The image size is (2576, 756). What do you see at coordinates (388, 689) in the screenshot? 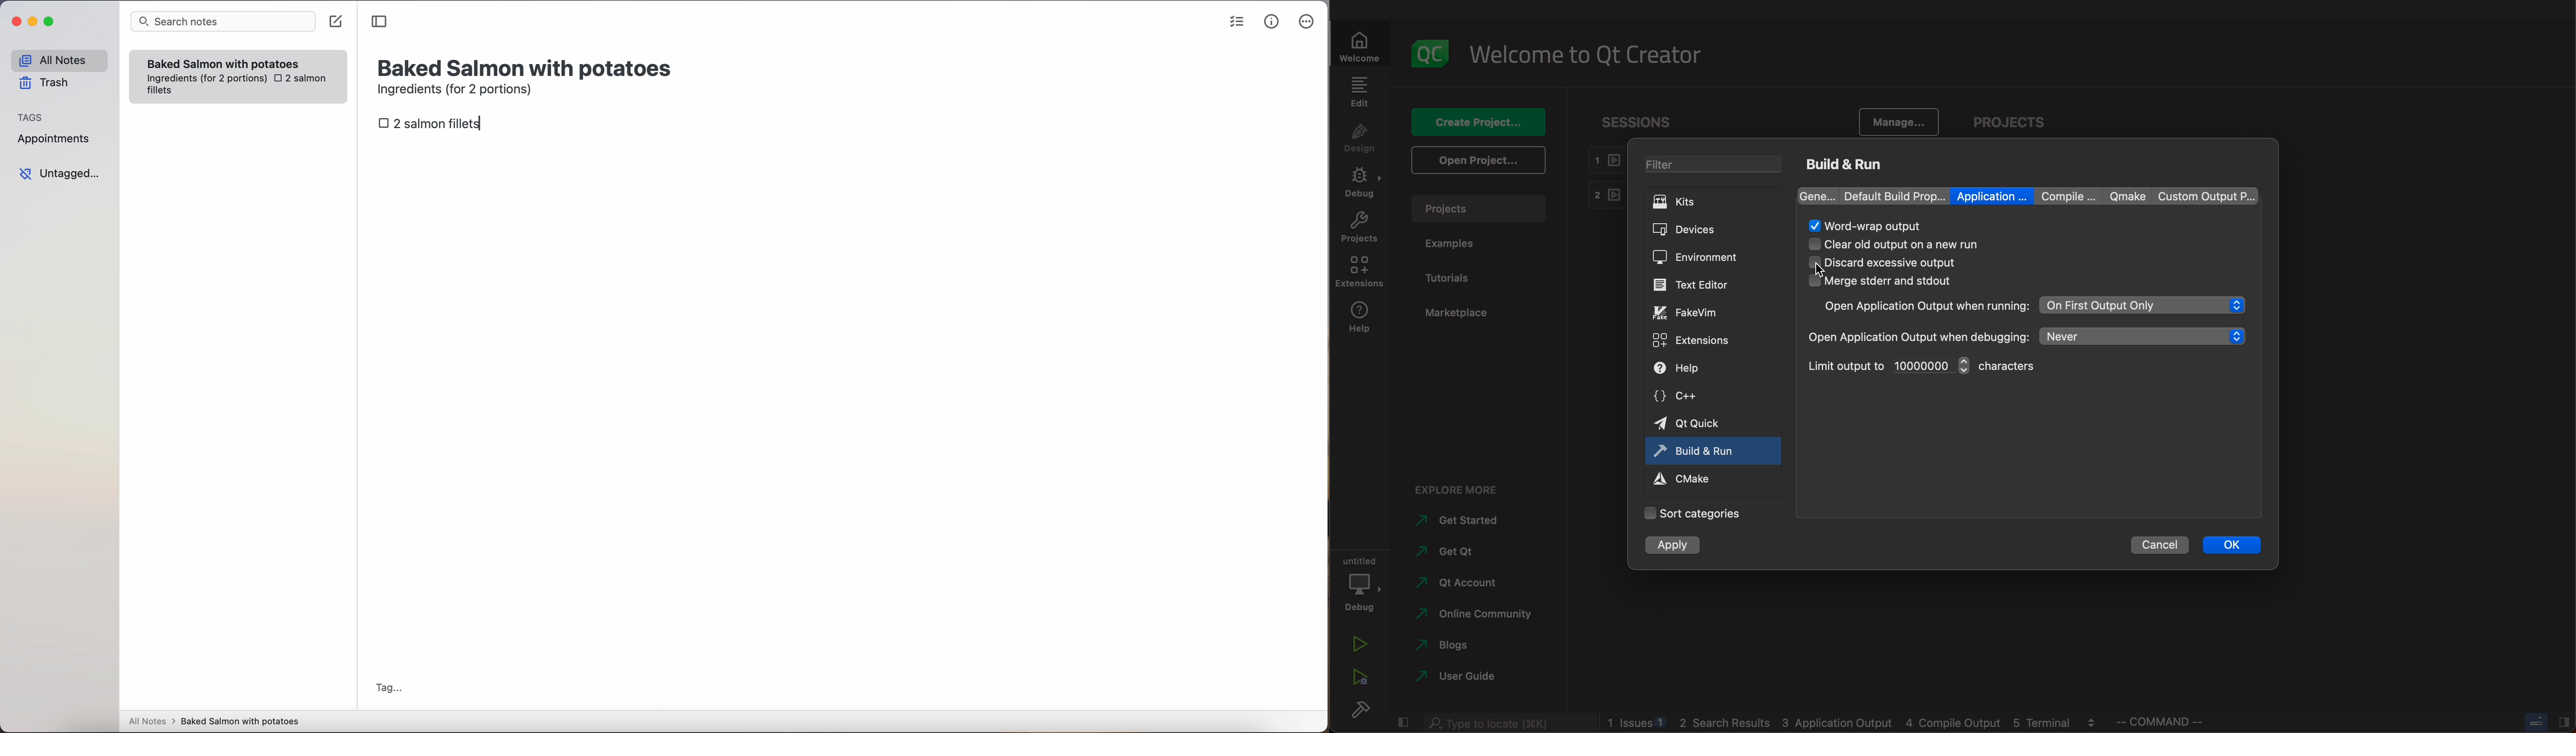
I see `tag` at bounding box center [388, 689].